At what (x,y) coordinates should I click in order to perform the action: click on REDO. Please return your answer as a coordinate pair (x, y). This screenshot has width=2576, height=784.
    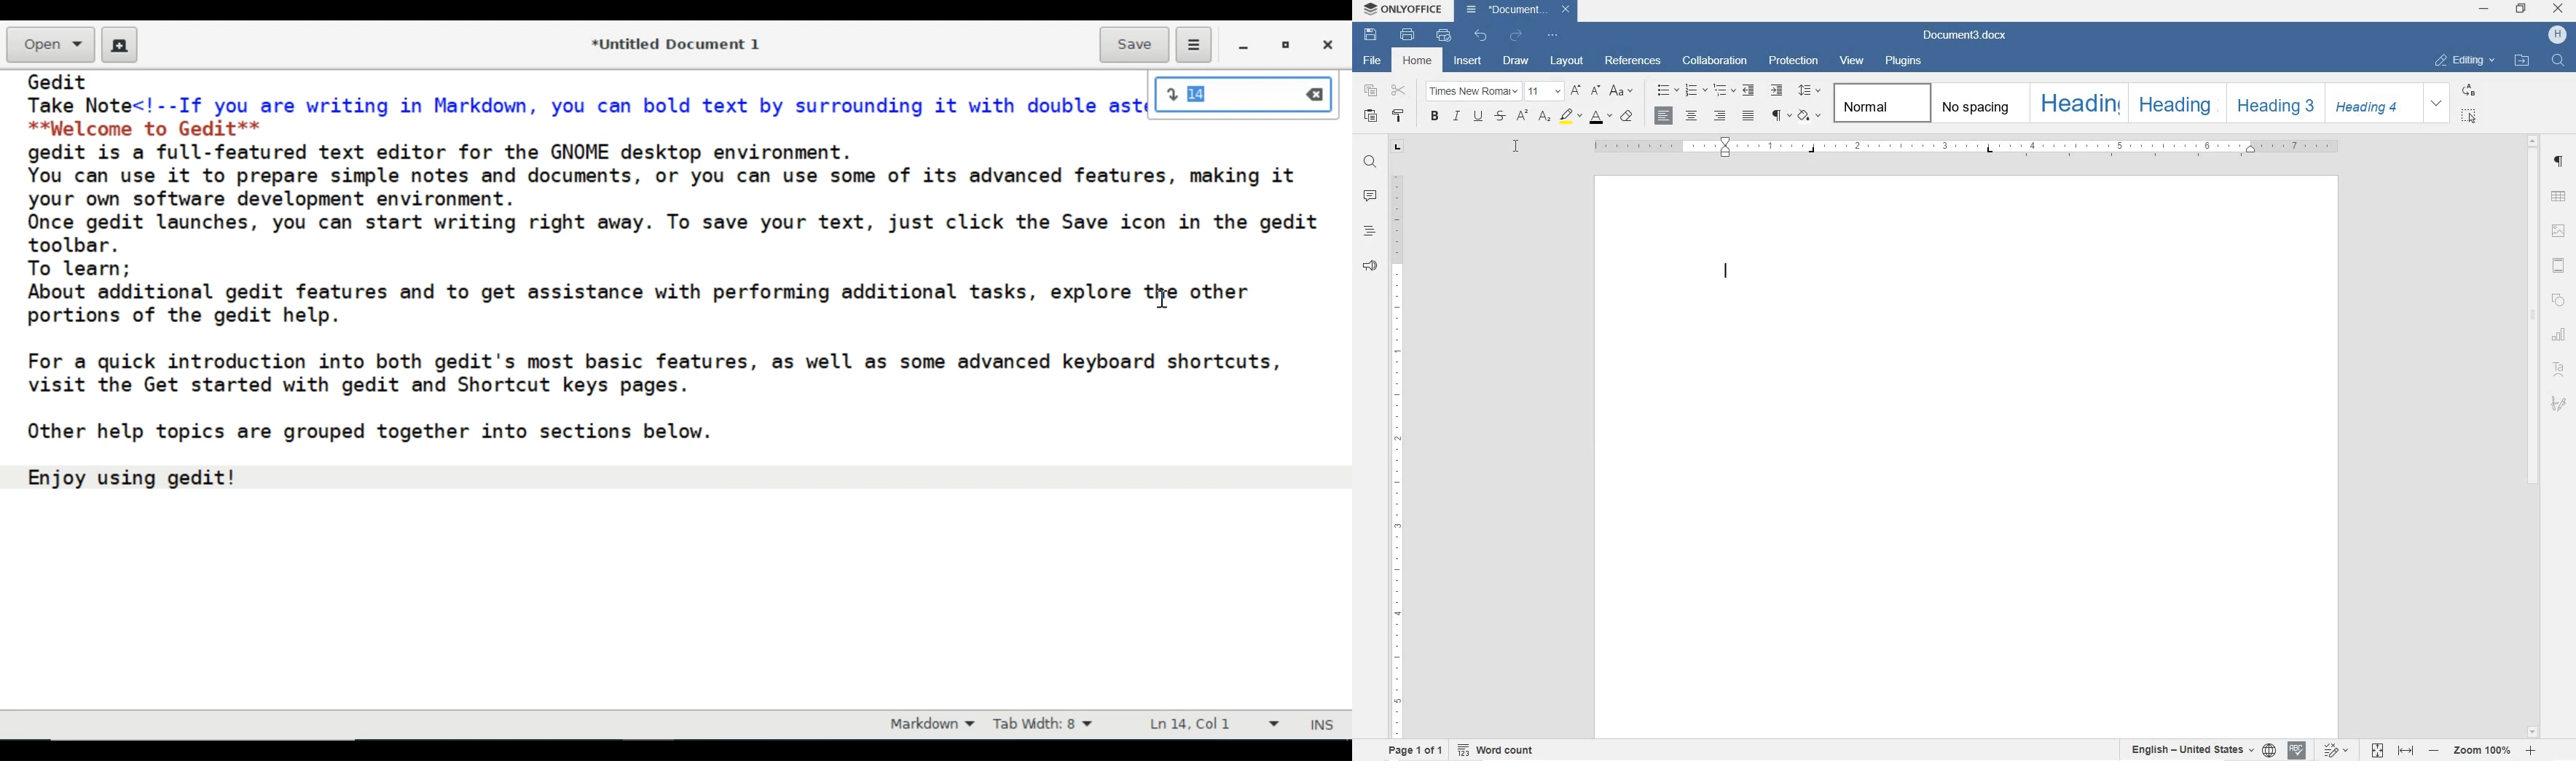
    Looking at the image, I should click on (1514, 36).